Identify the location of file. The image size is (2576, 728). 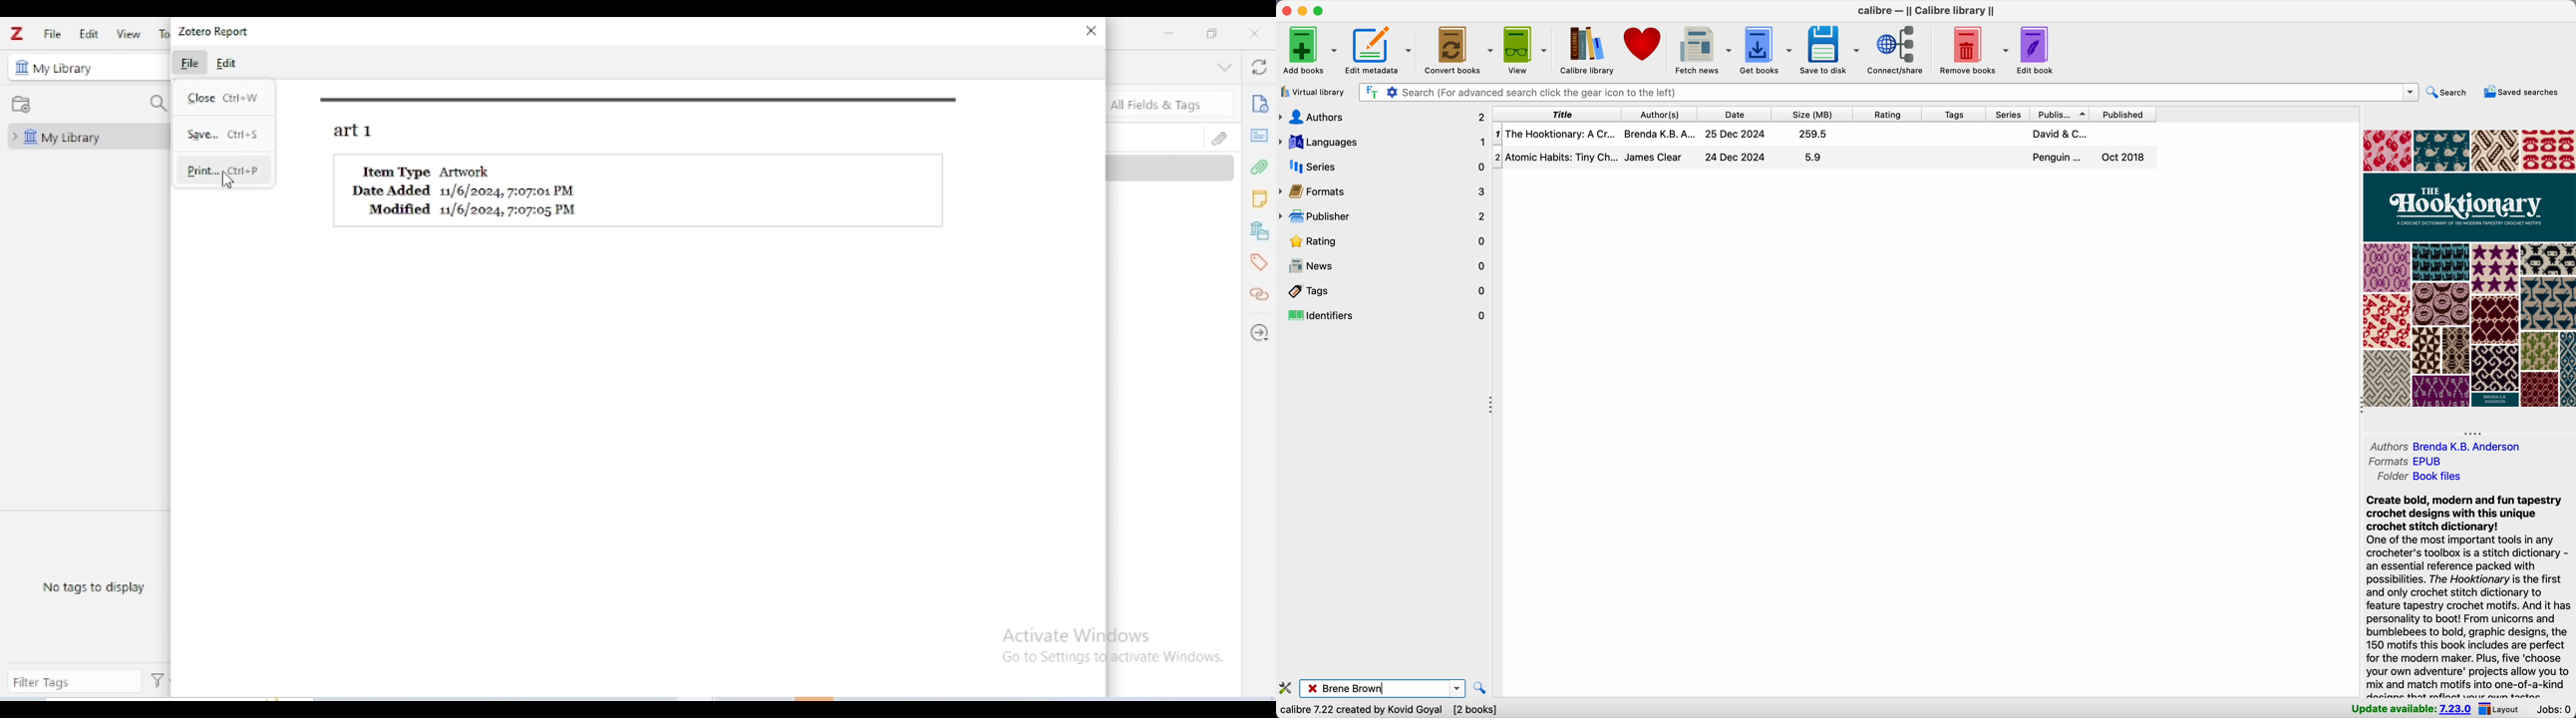
(54, 34).